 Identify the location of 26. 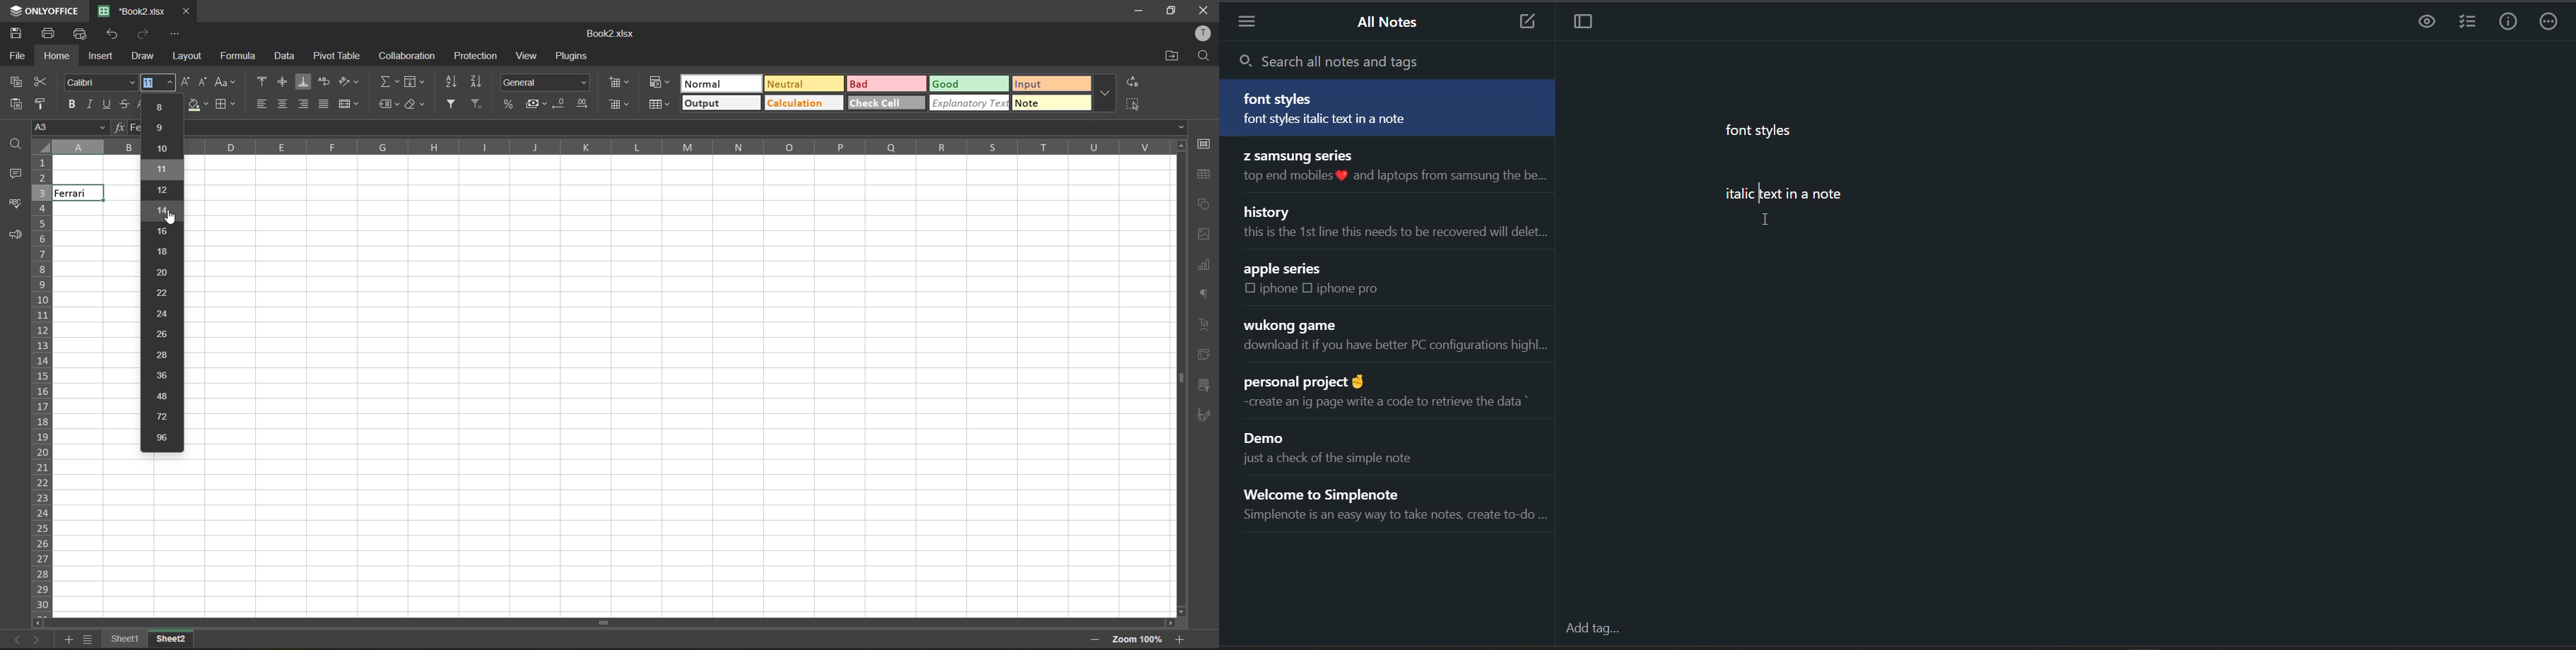
(161, 334).